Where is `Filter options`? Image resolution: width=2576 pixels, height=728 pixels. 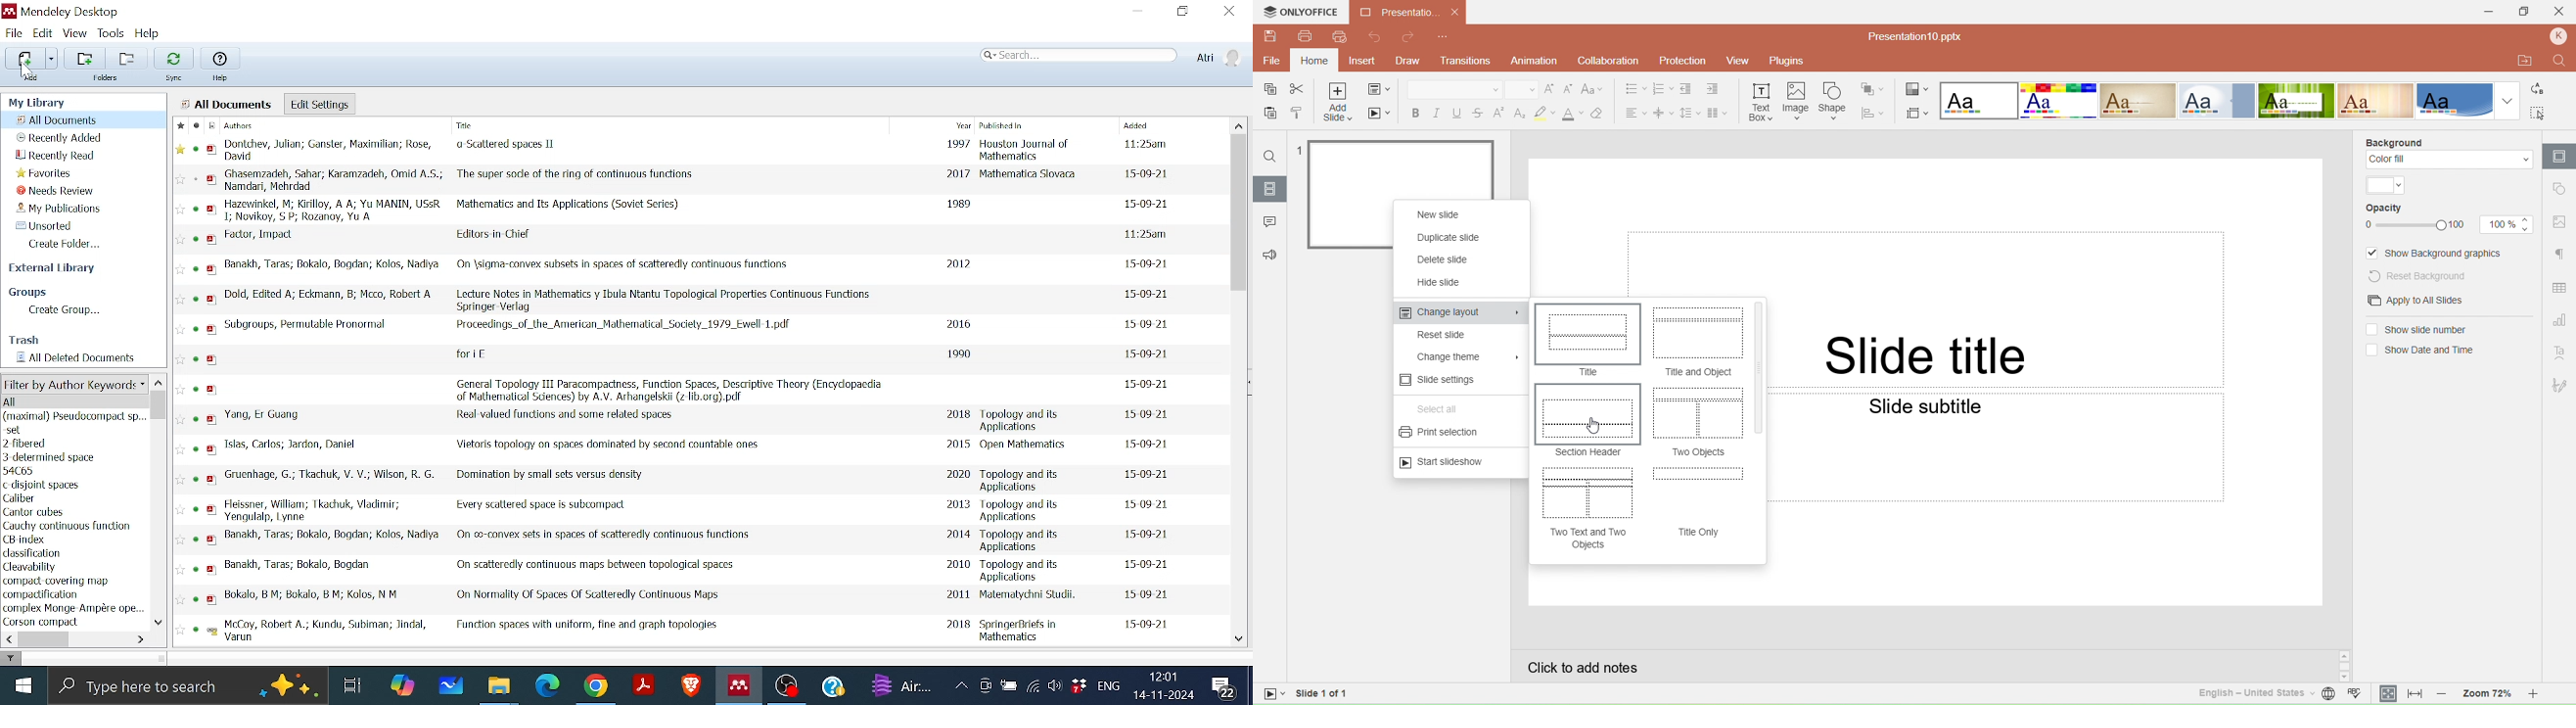
Filter options is located at coordinates (73, 384).